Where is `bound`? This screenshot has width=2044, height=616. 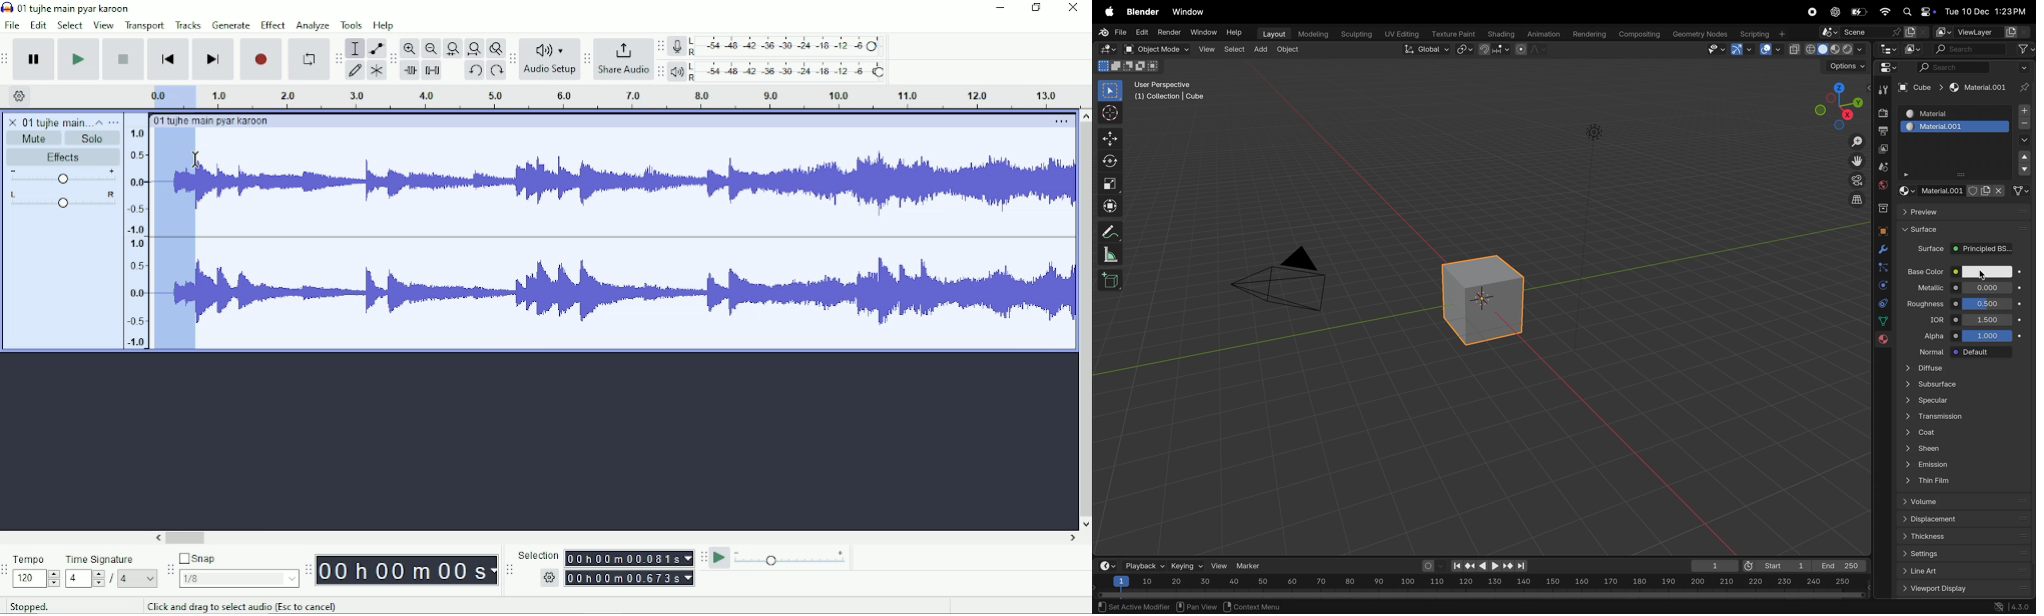
bound is located at coordinates (1883, 267).